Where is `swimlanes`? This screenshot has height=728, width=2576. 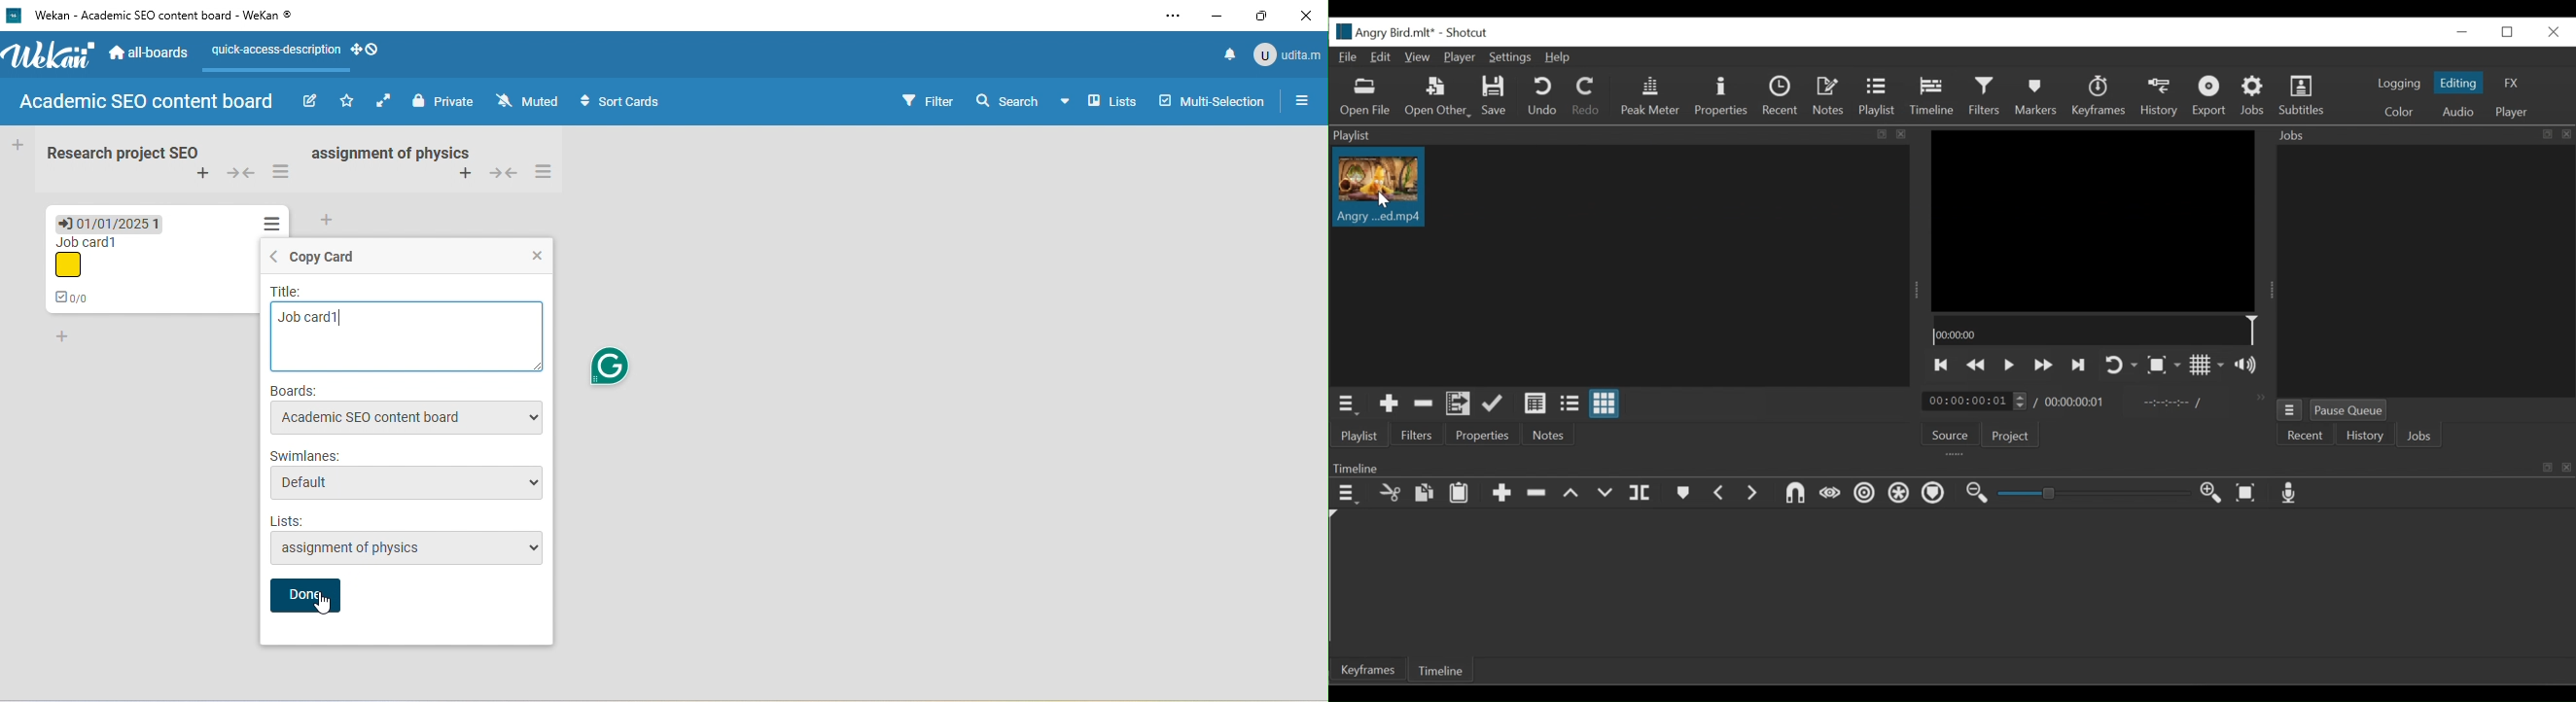
swimlanes is located at coordinates (307, 453).